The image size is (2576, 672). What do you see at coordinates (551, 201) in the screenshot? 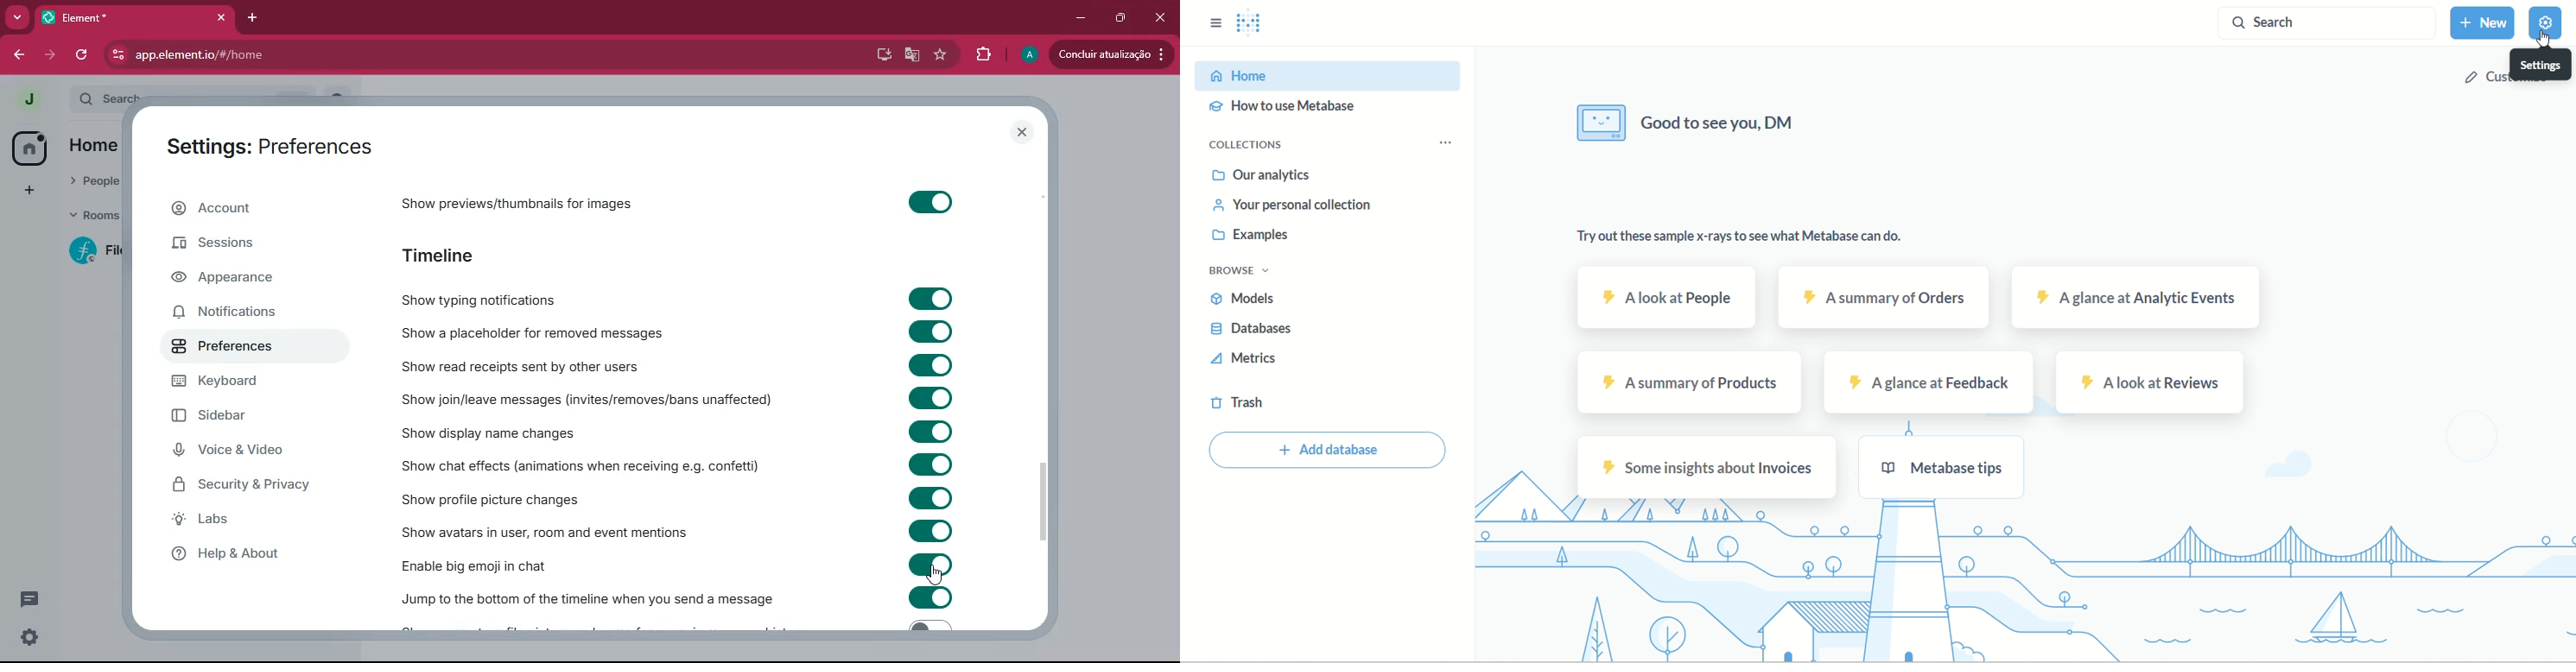
I see `previewsshow previews/thumbnails for images` at bounding box center [551, 201].